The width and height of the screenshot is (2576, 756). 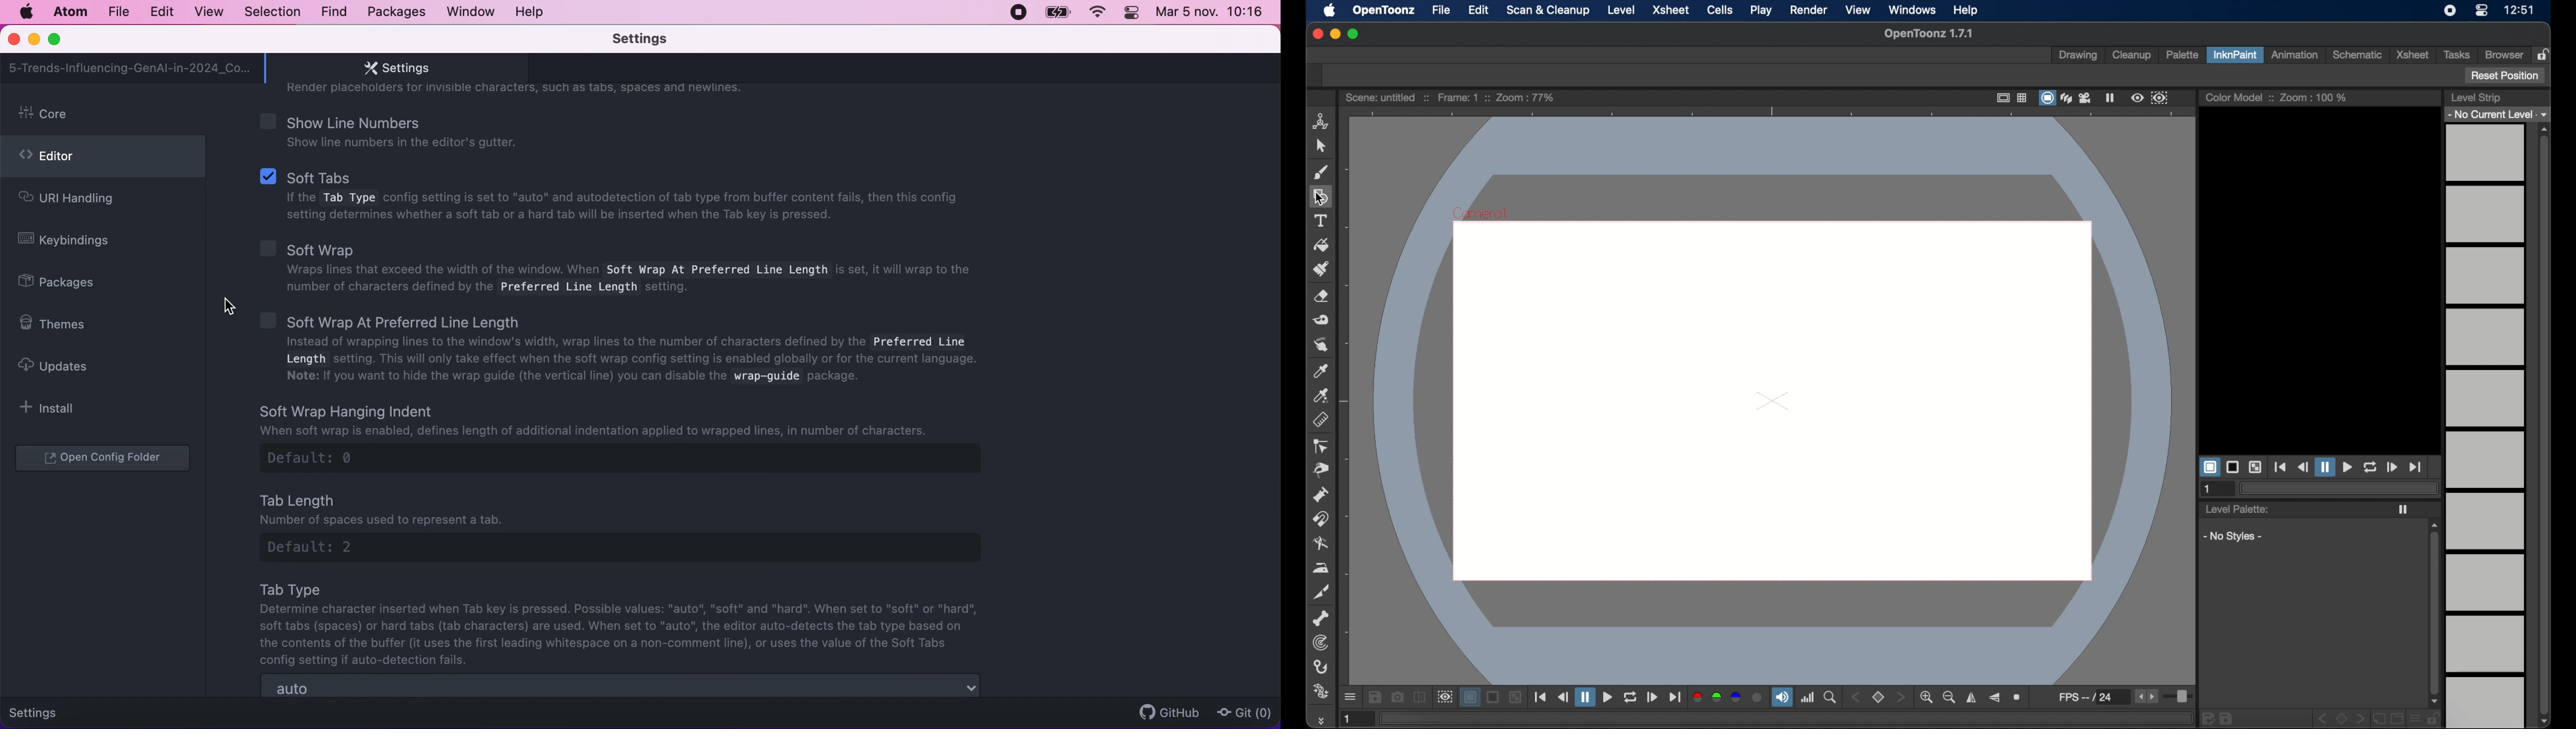 I want to click on level, so click(x=1621, y=10).